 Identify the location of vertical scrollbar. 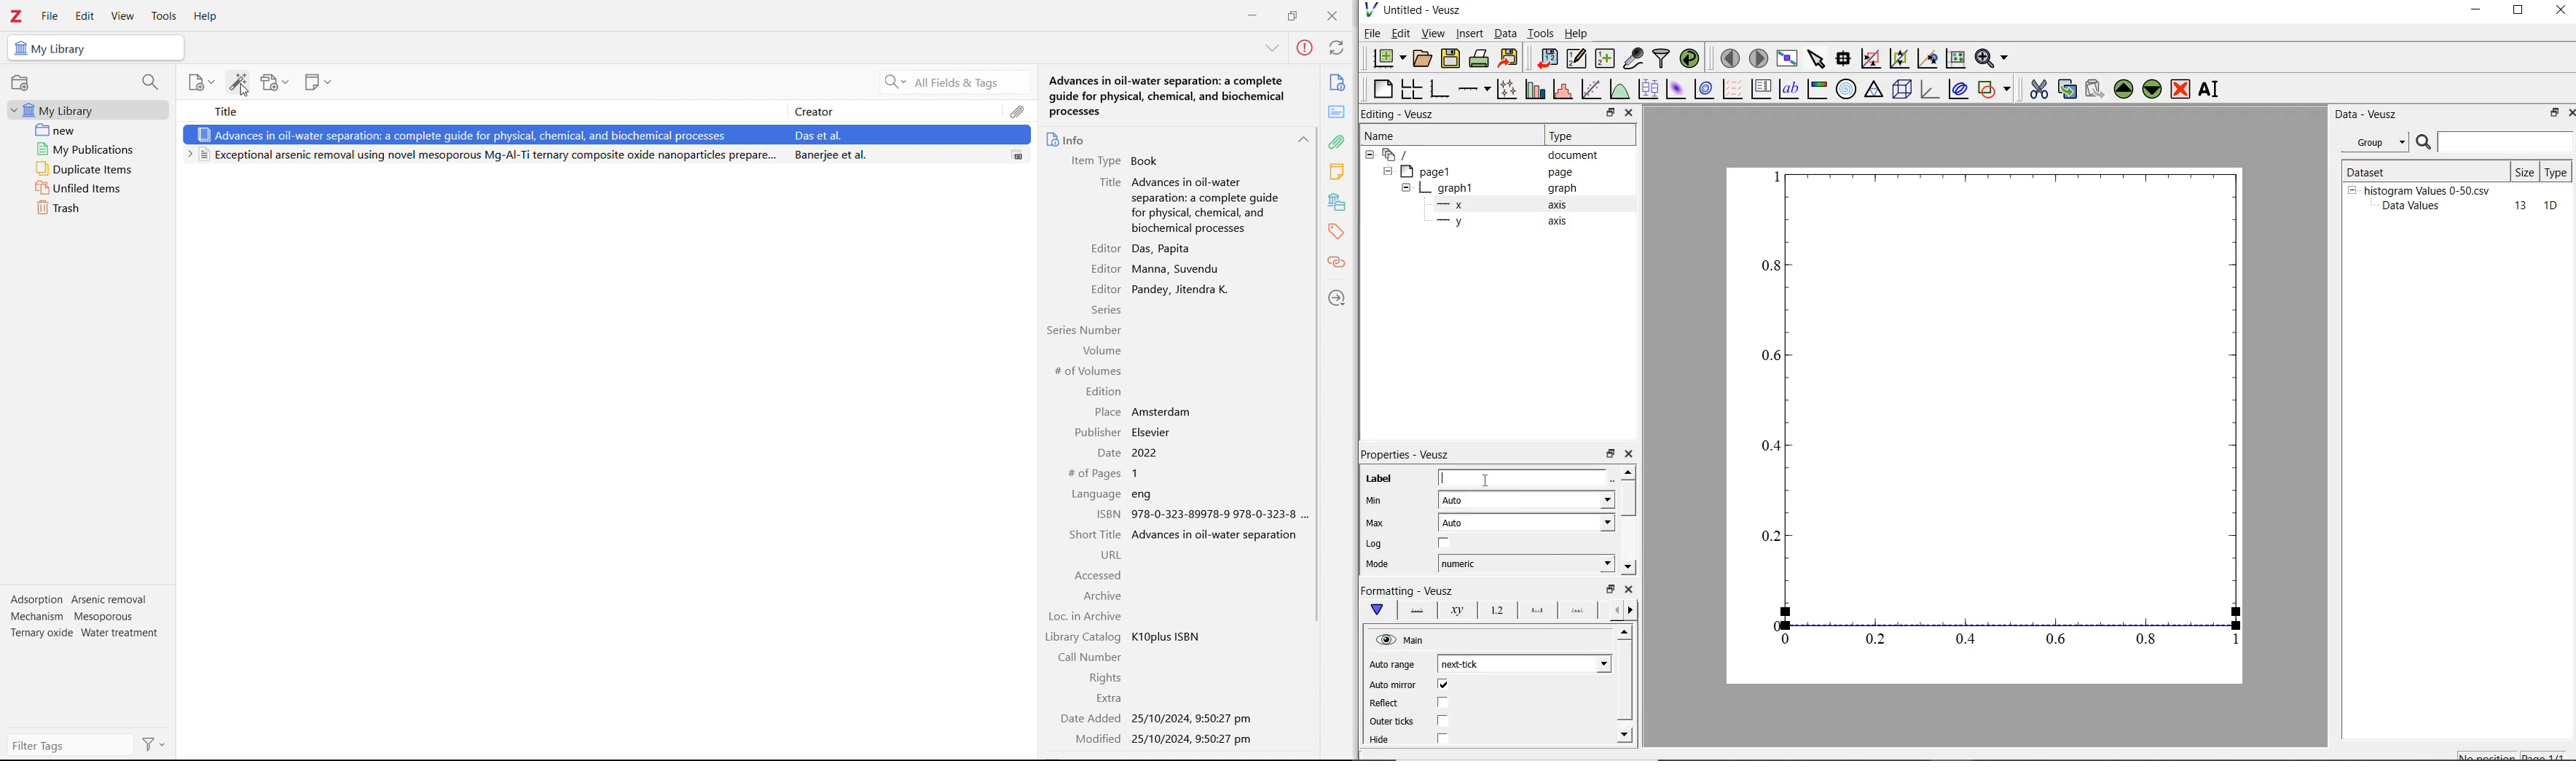
(1624, 681).